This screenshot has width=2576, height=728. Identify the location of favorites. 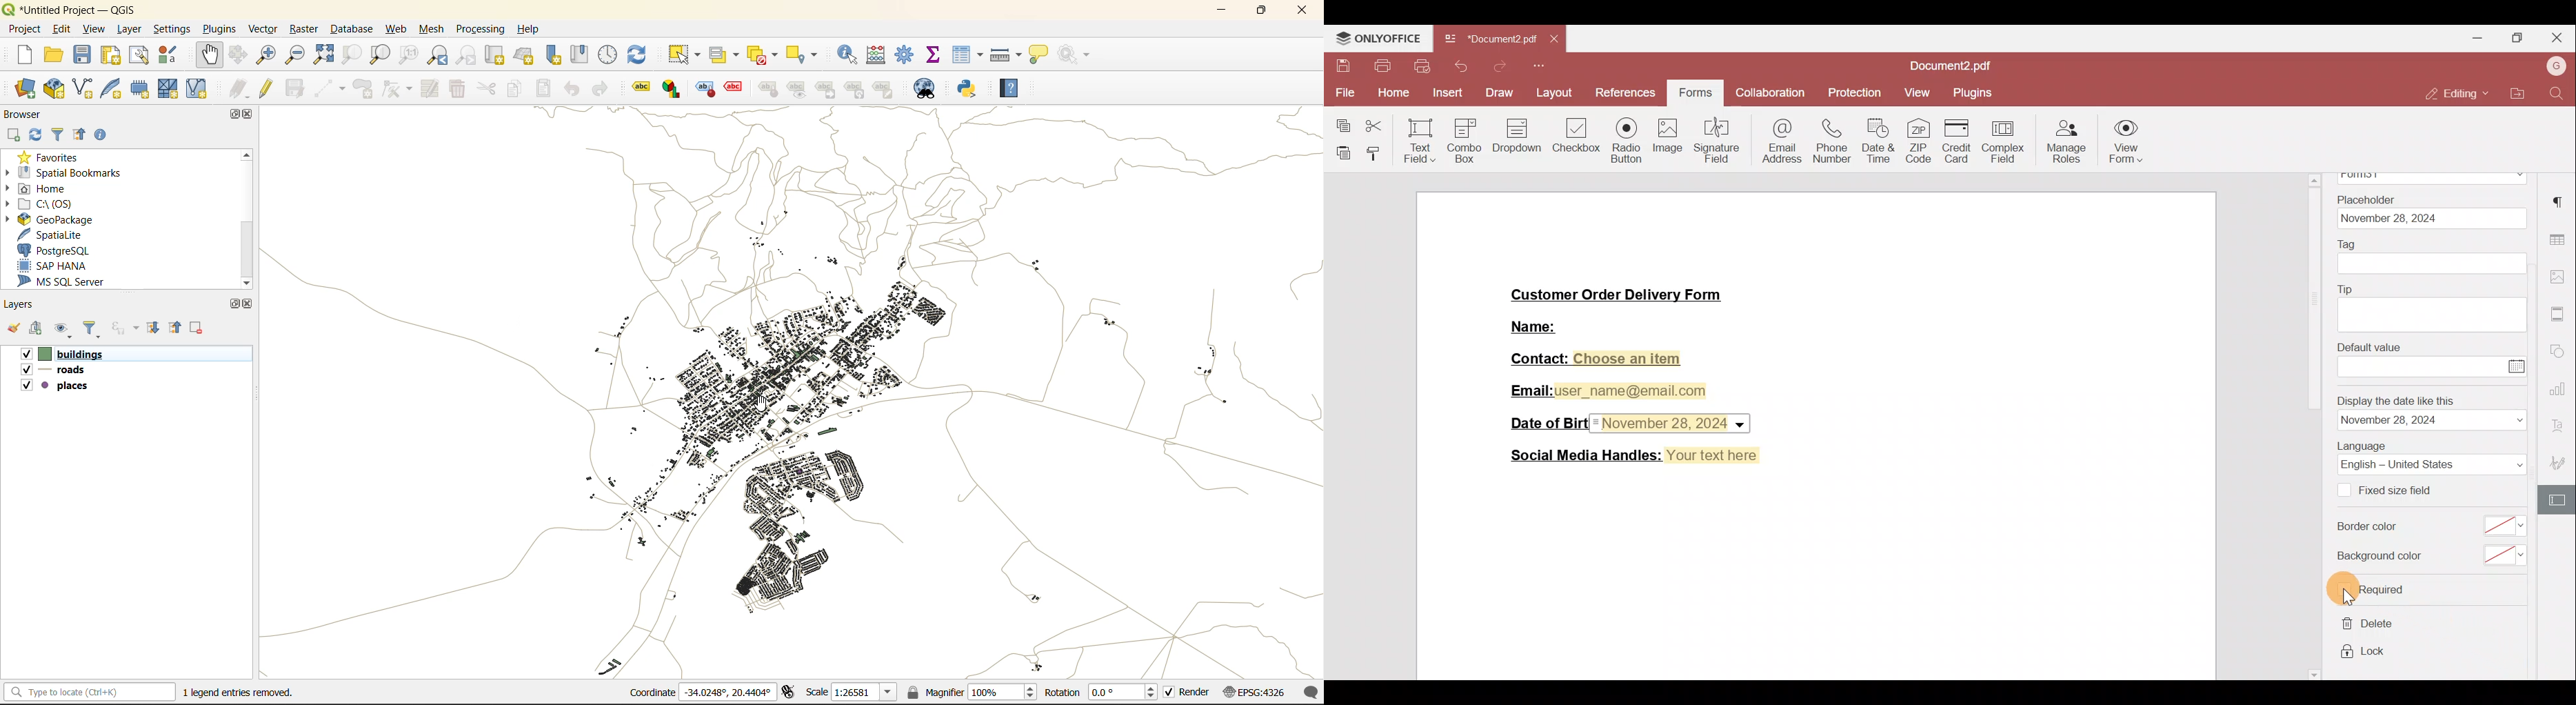
(52, 156).